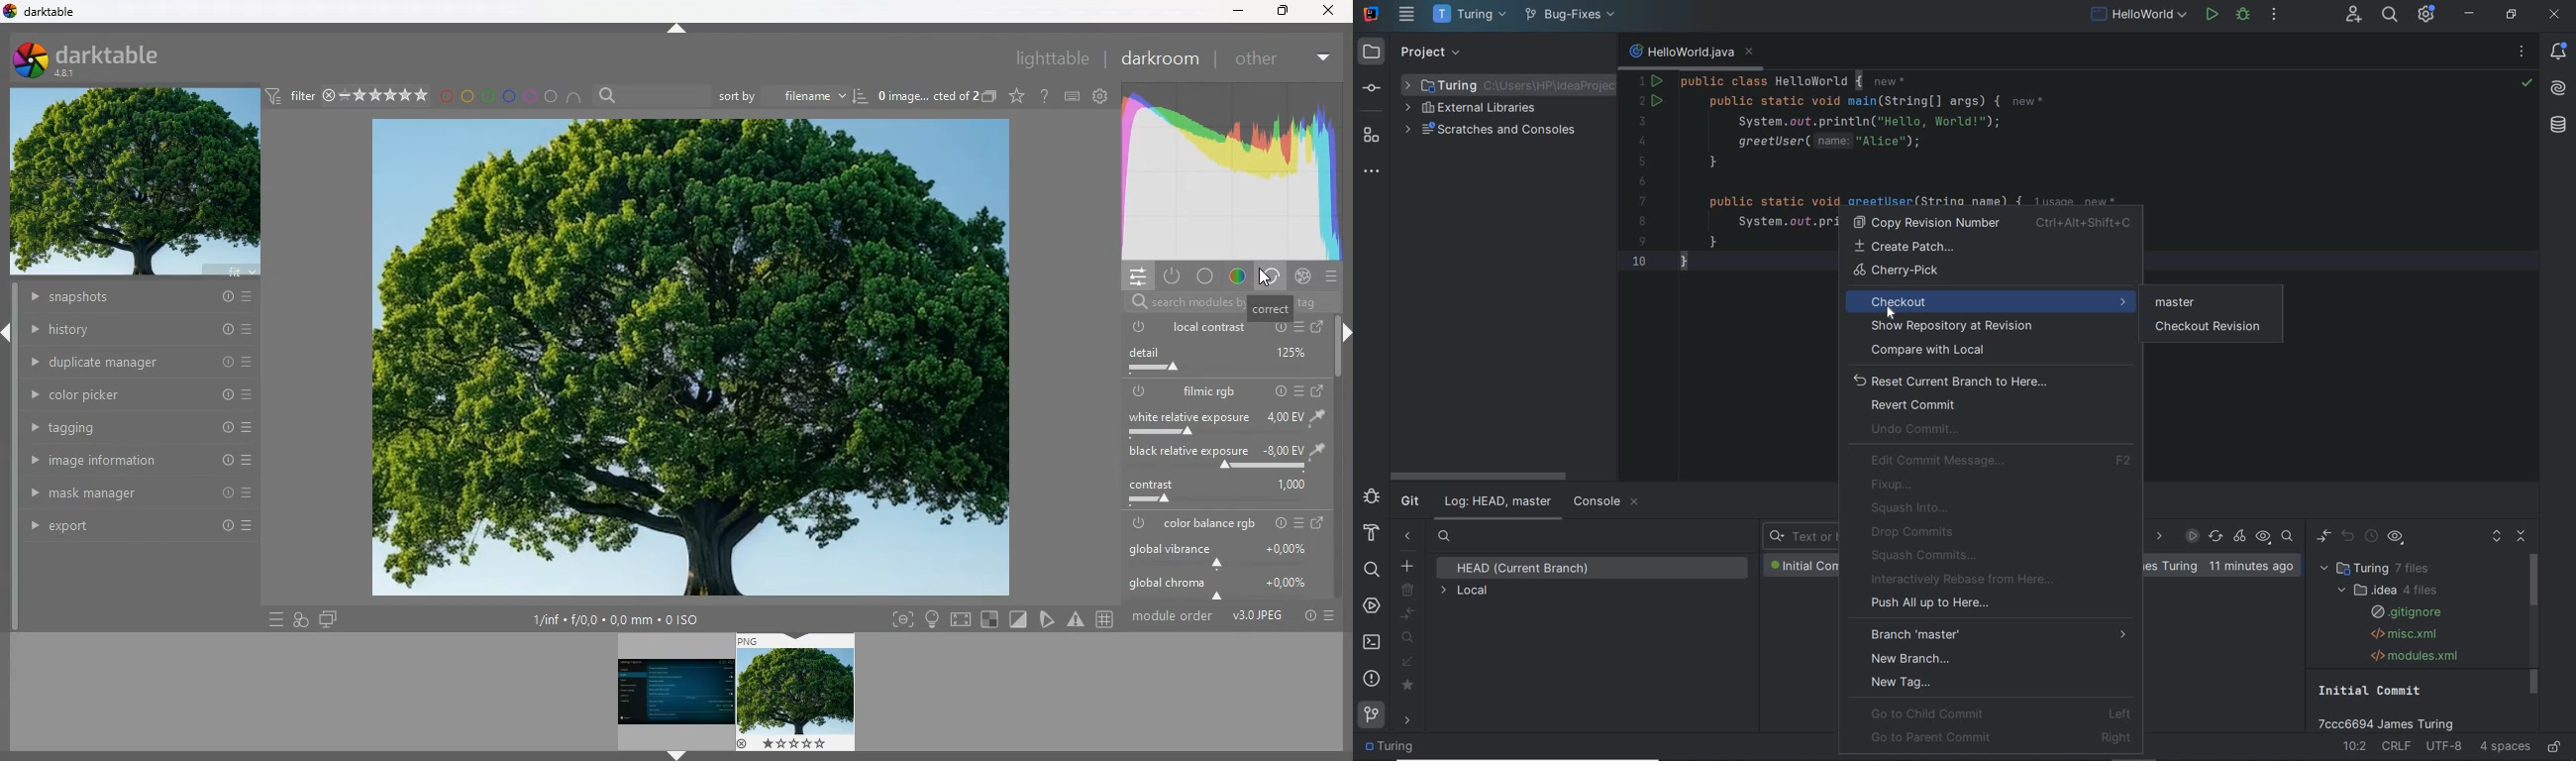  I want to click on move up, so click(681, 31).